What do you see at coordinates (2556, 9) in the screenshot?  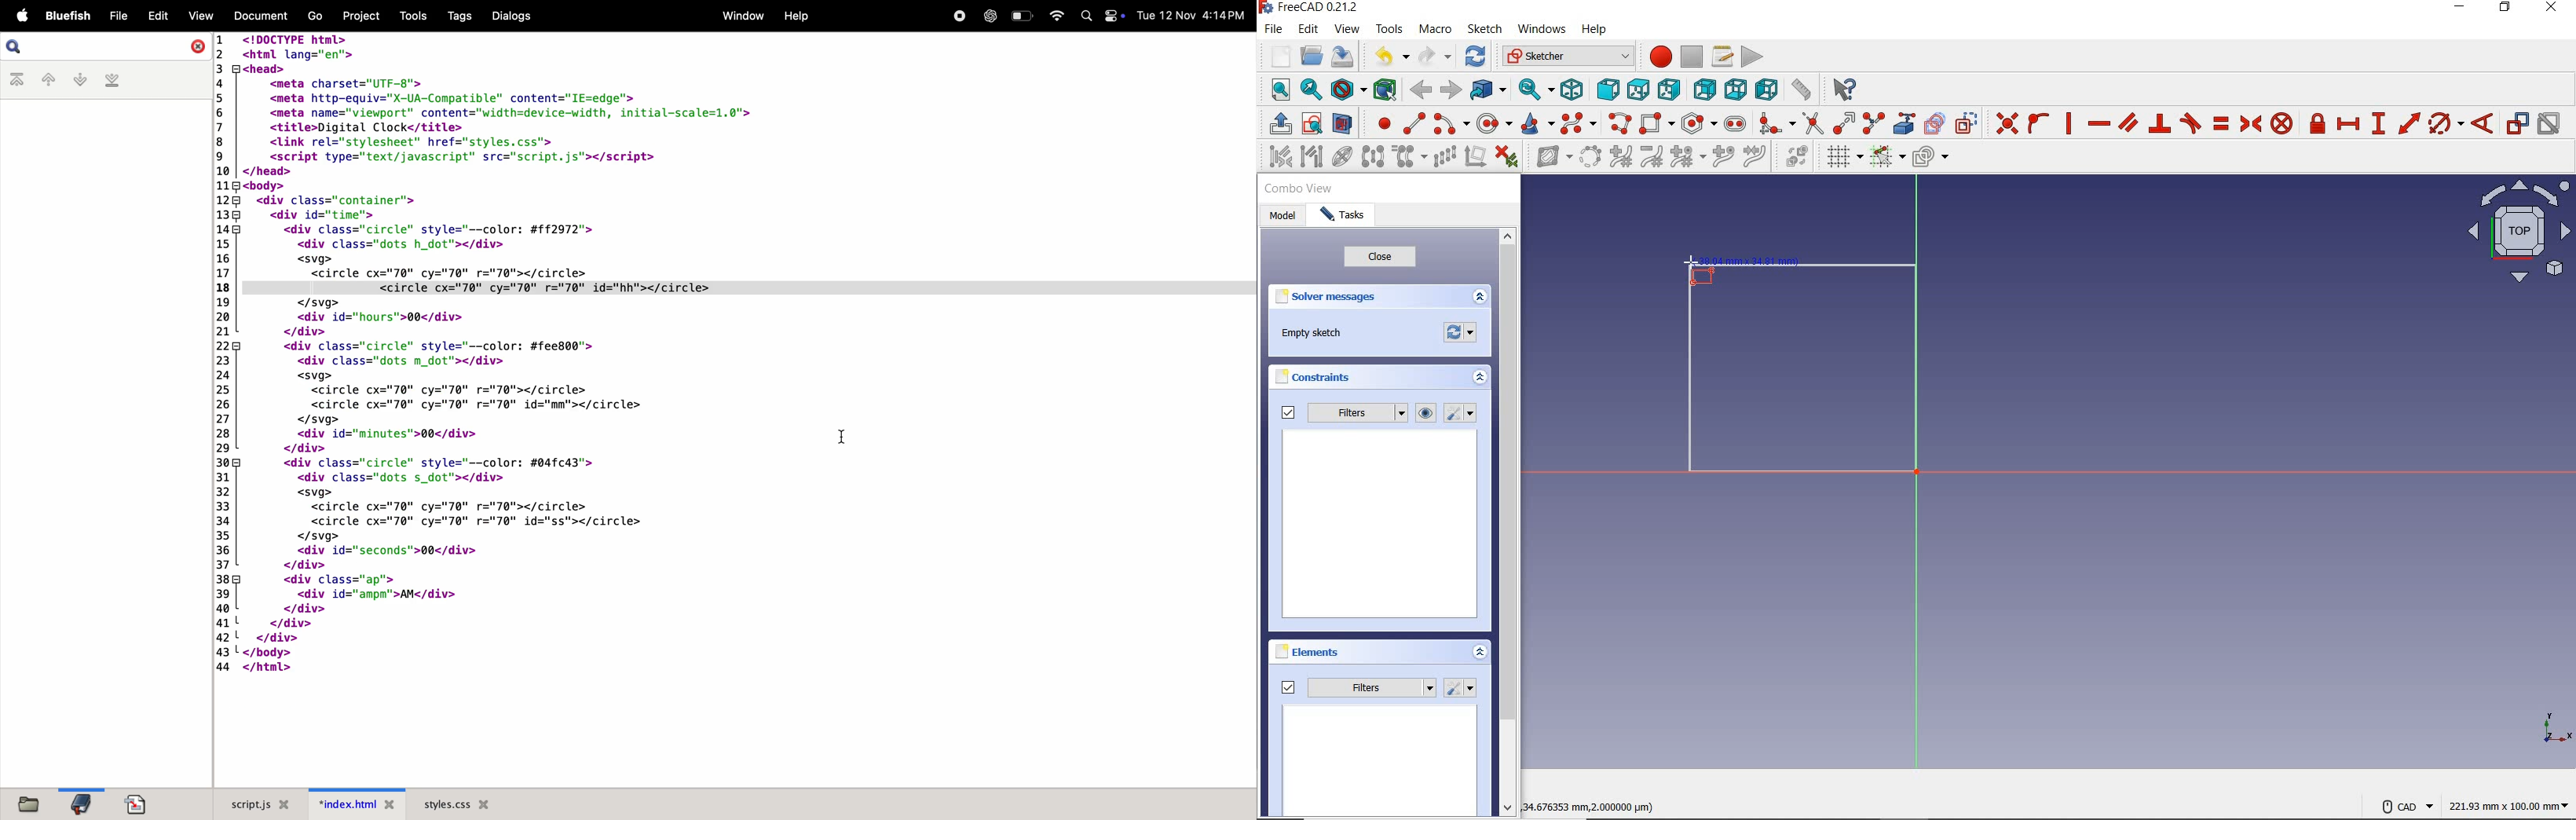 I see `close` at bounding box center [2556, 9].